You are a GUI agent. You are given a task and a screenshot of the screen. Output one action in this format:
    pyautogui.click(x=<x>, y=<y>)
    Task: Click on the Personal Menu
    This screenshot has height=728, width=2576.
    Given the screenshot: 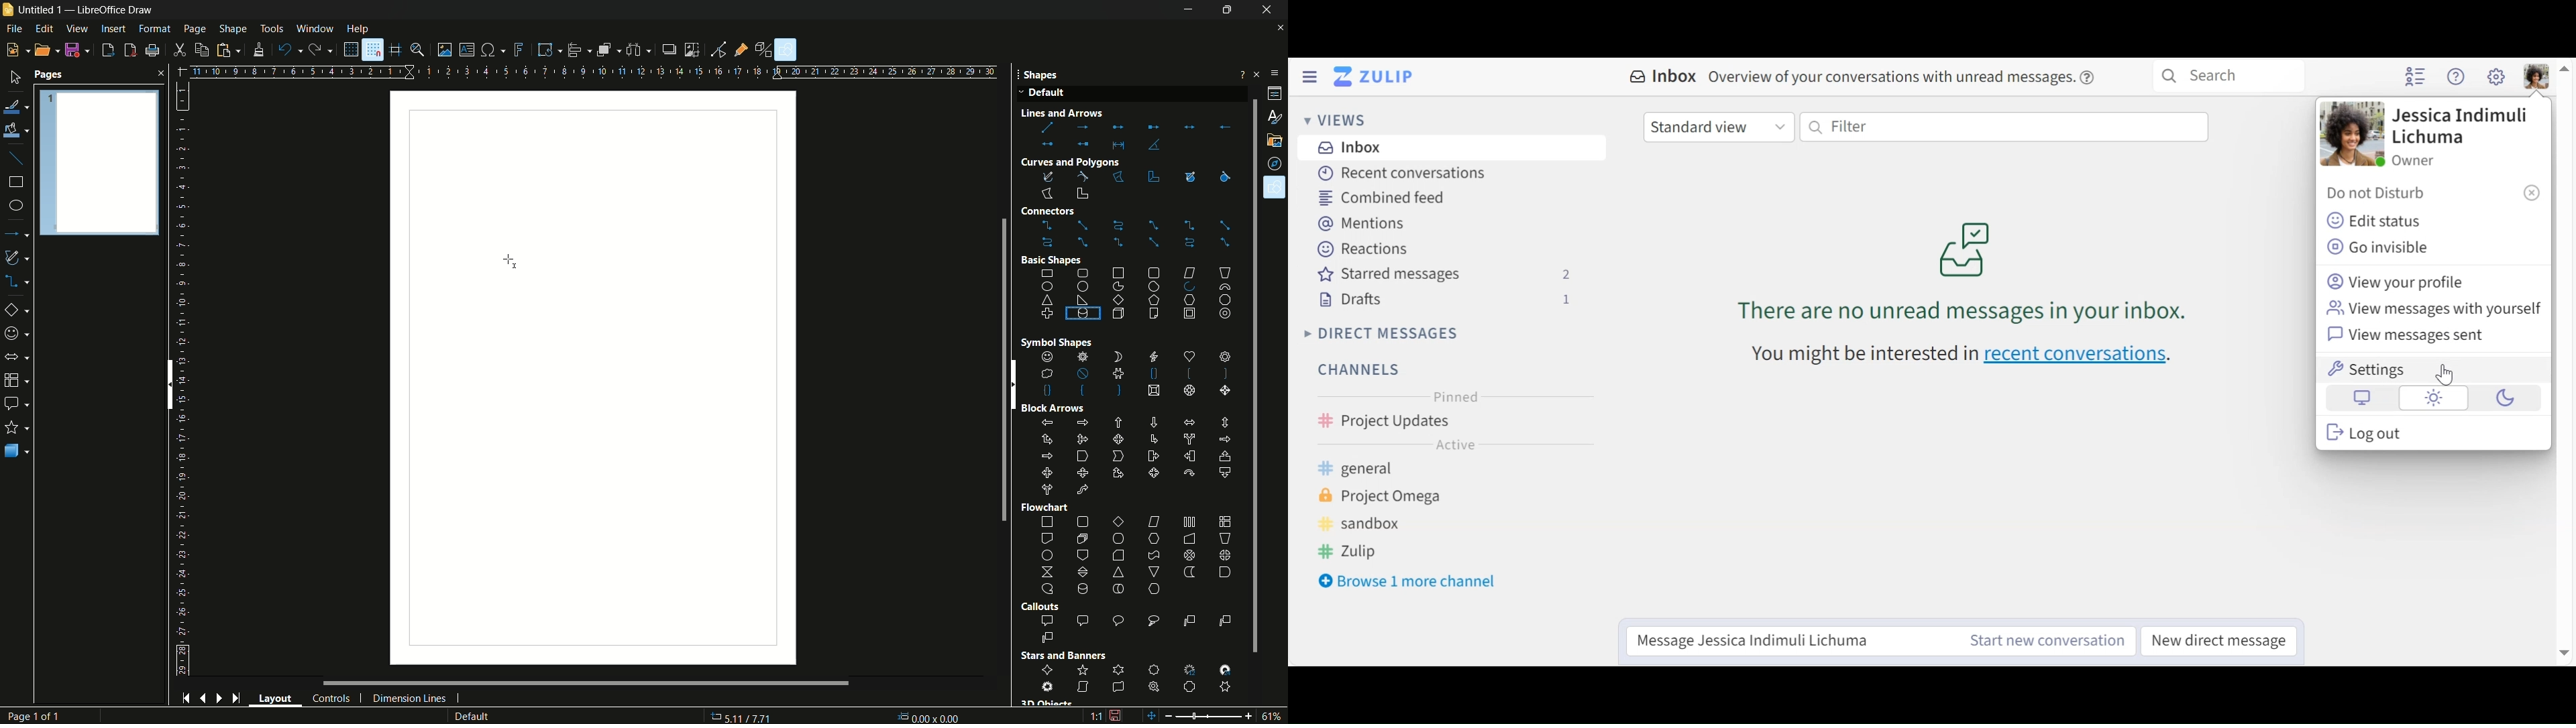 What is the action you would take?
    pyautogui.click(x=2536, y=76)
    